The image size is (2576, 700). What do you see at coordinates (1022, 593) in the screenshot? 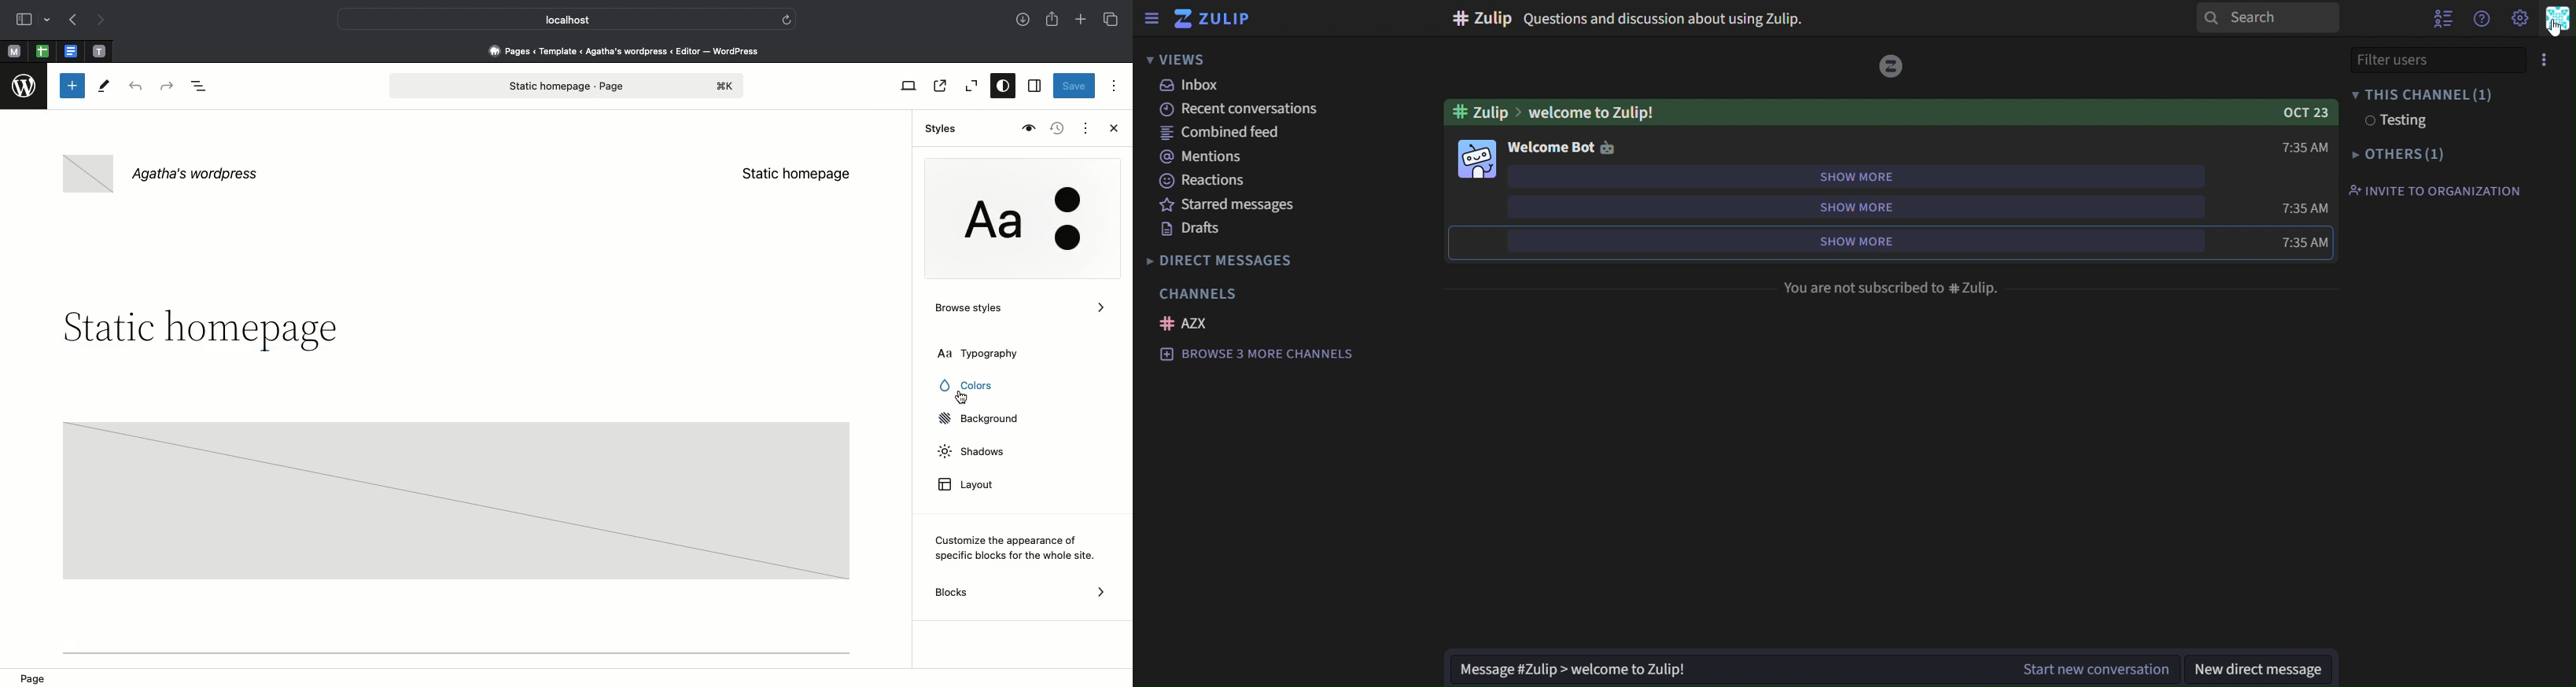
I see `Blocks` at bounding box center [1022, 593].